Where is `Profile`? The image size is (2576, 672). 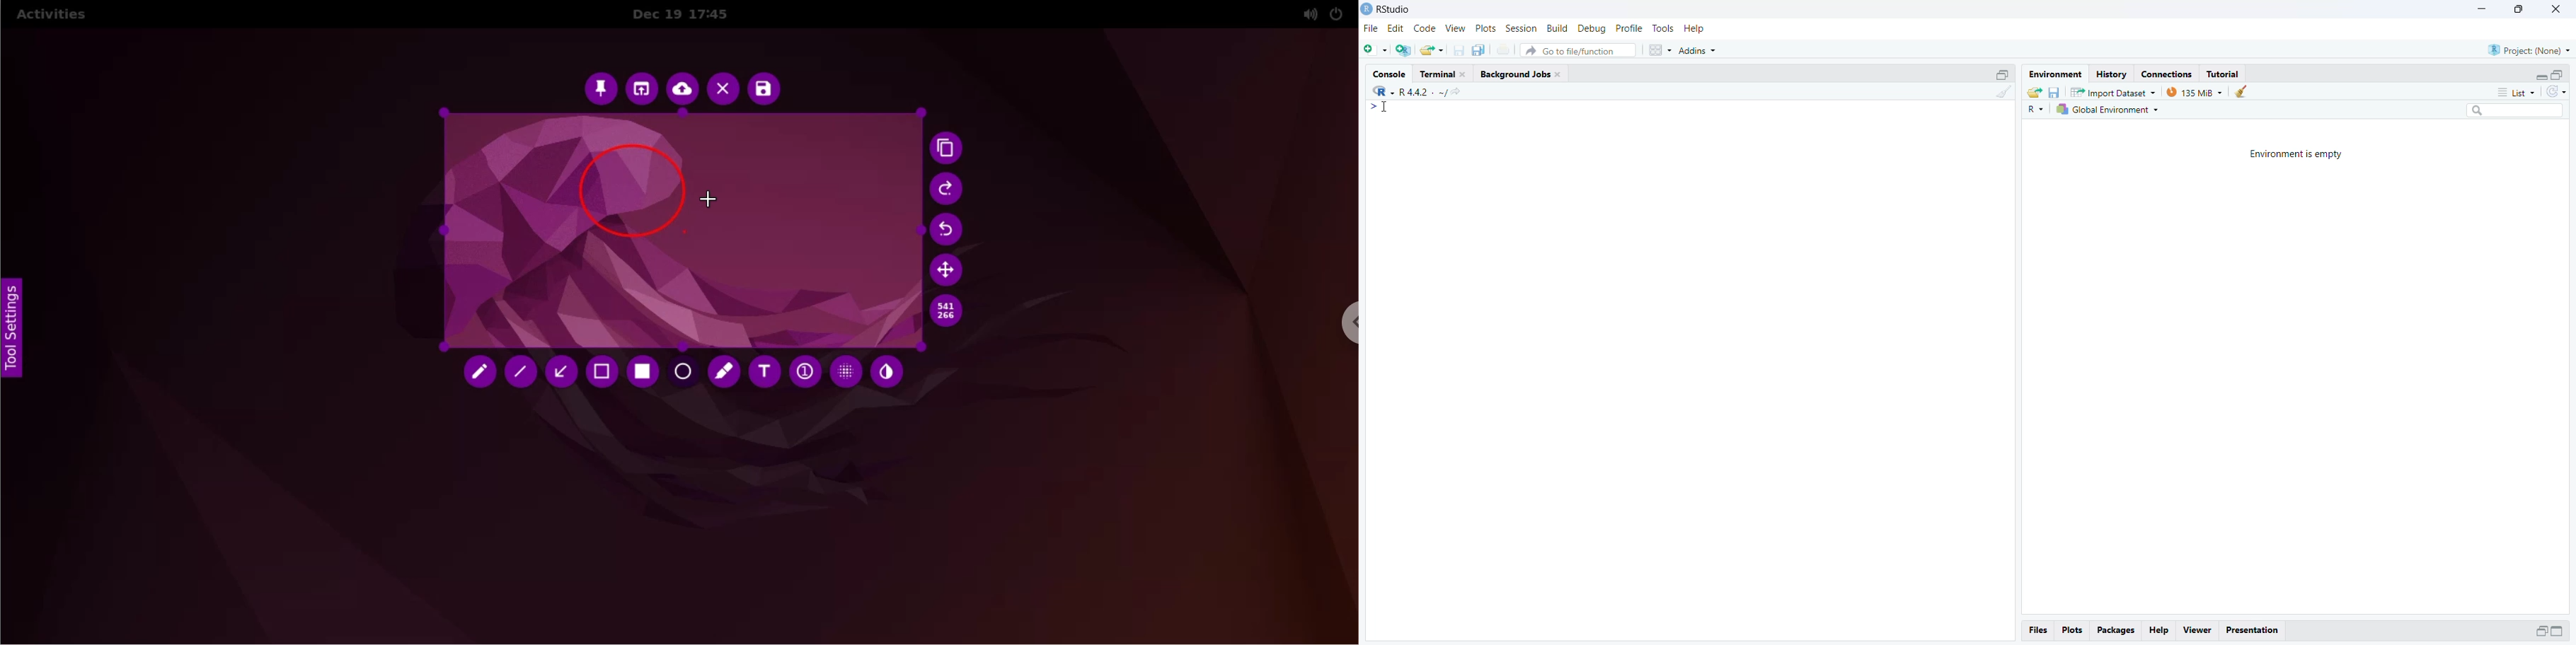
Profile is located at coordinates (1629, 28).